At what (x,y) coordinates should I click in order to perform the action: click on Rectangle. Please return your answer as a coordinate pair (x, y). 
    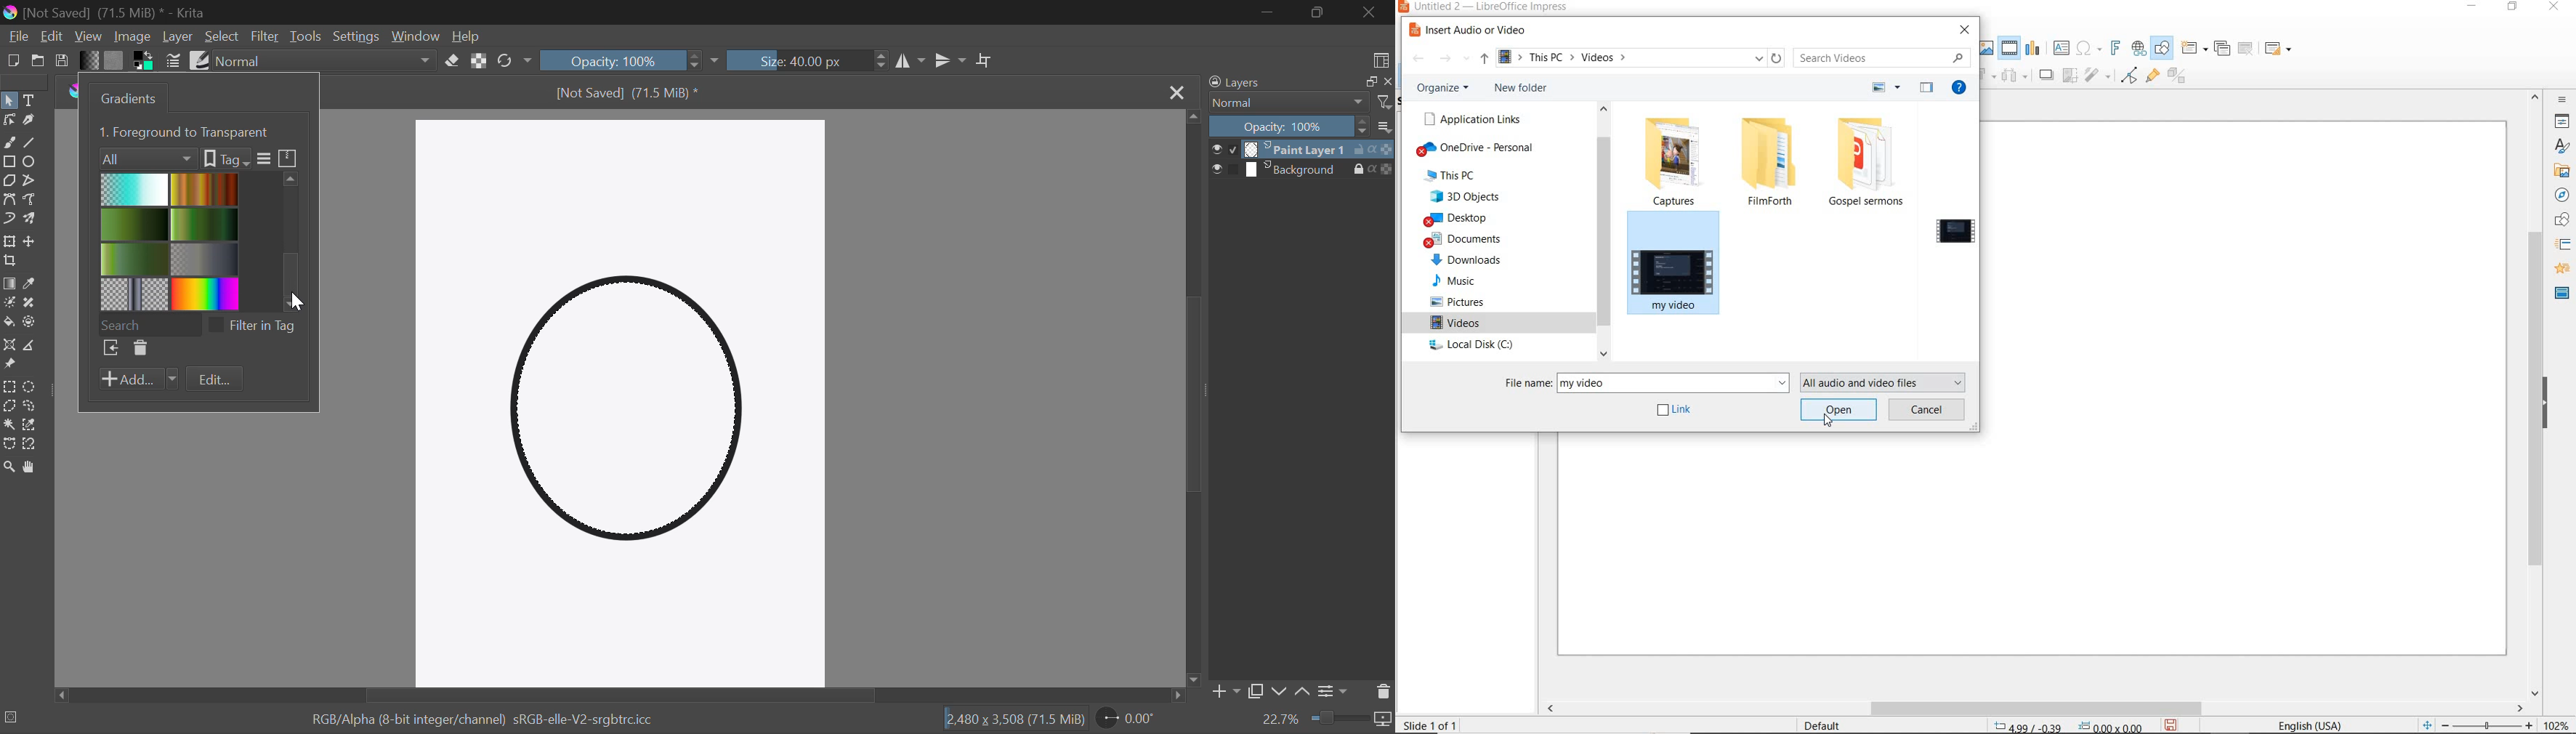
    Looking at the image, I should click on (10, 164).